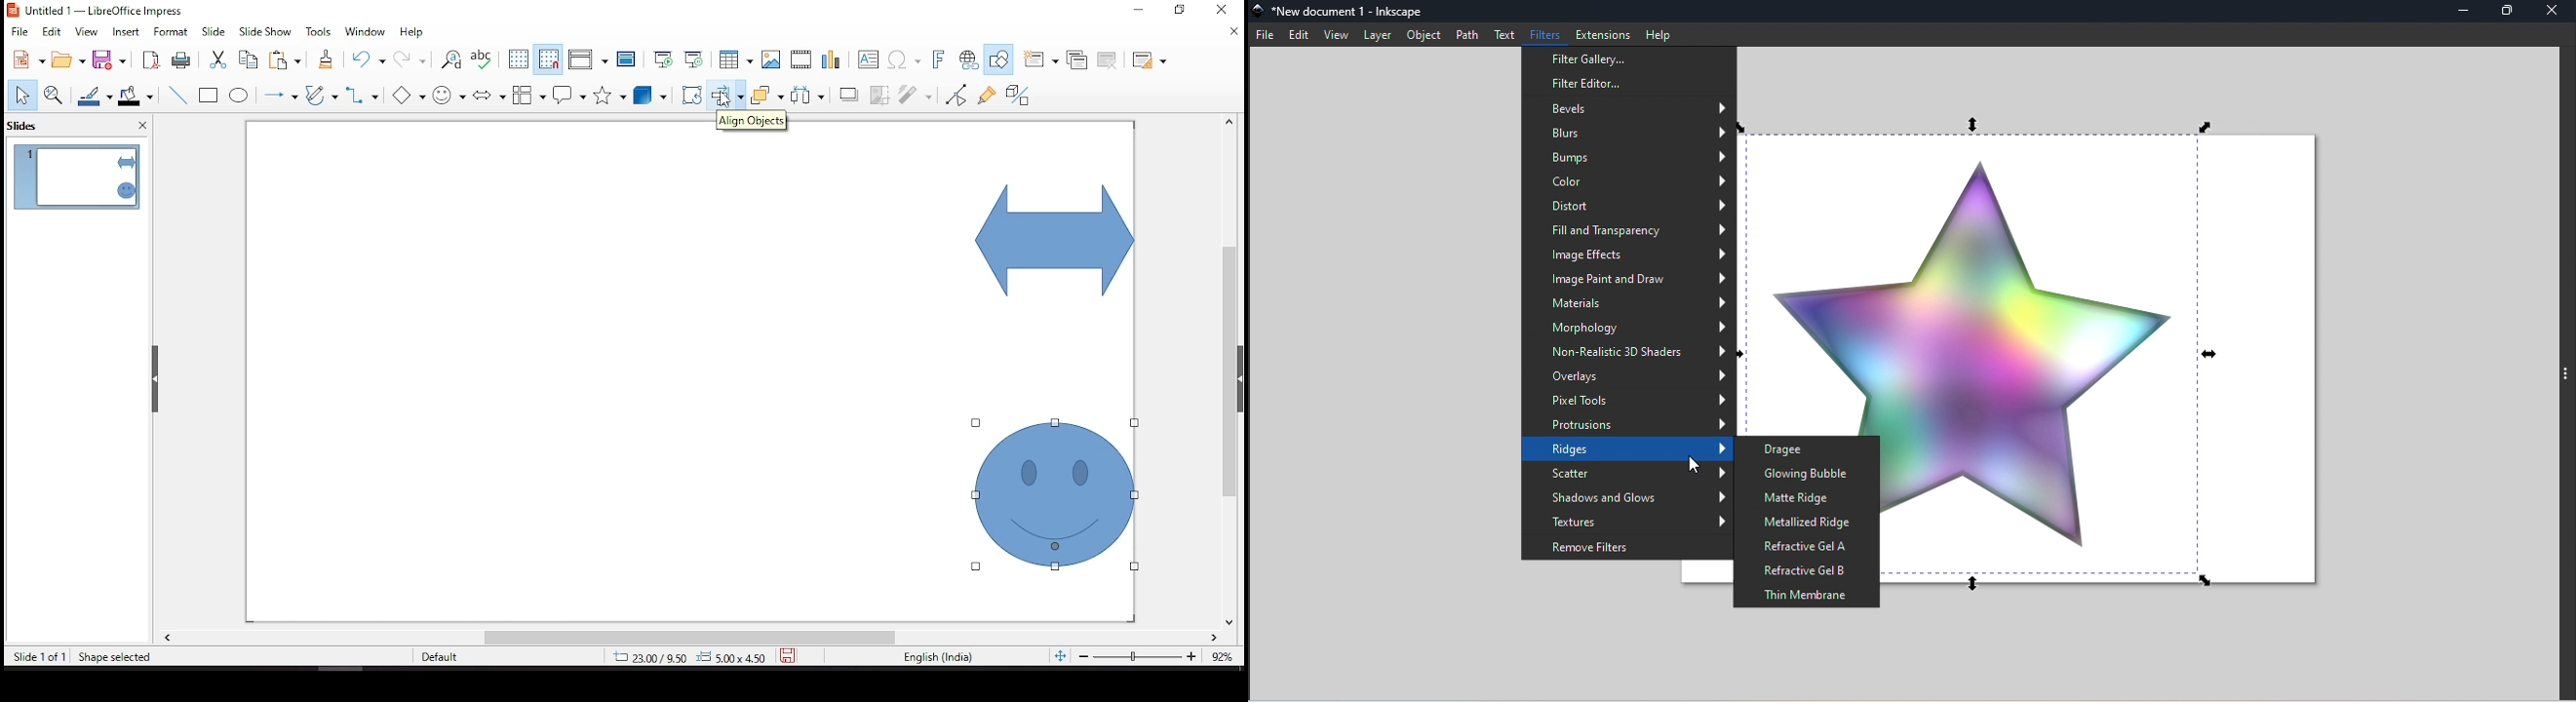 This screenshot has width=2576, height=728. I want to click on Canvas, so click(2109, 359).